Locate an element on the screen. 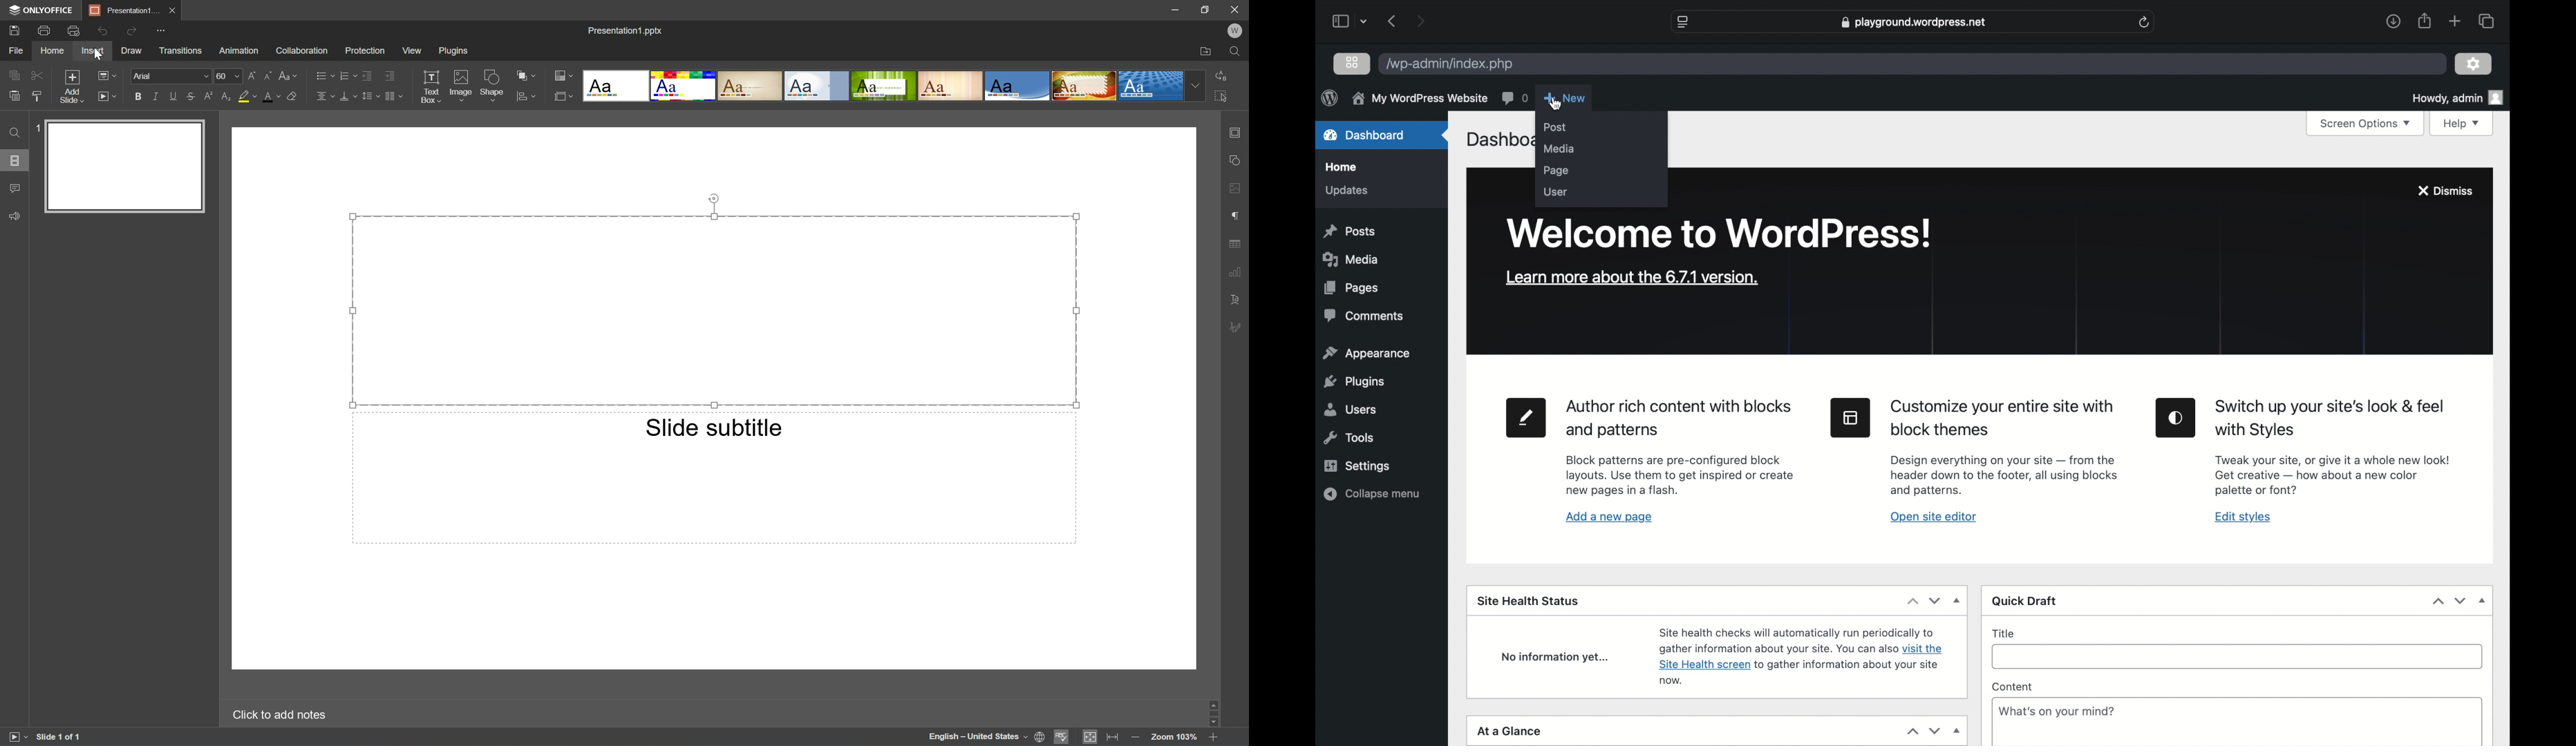 The width and height of the screenshot is (2576, 756). dropdown is located at coordinates (1365, 23).